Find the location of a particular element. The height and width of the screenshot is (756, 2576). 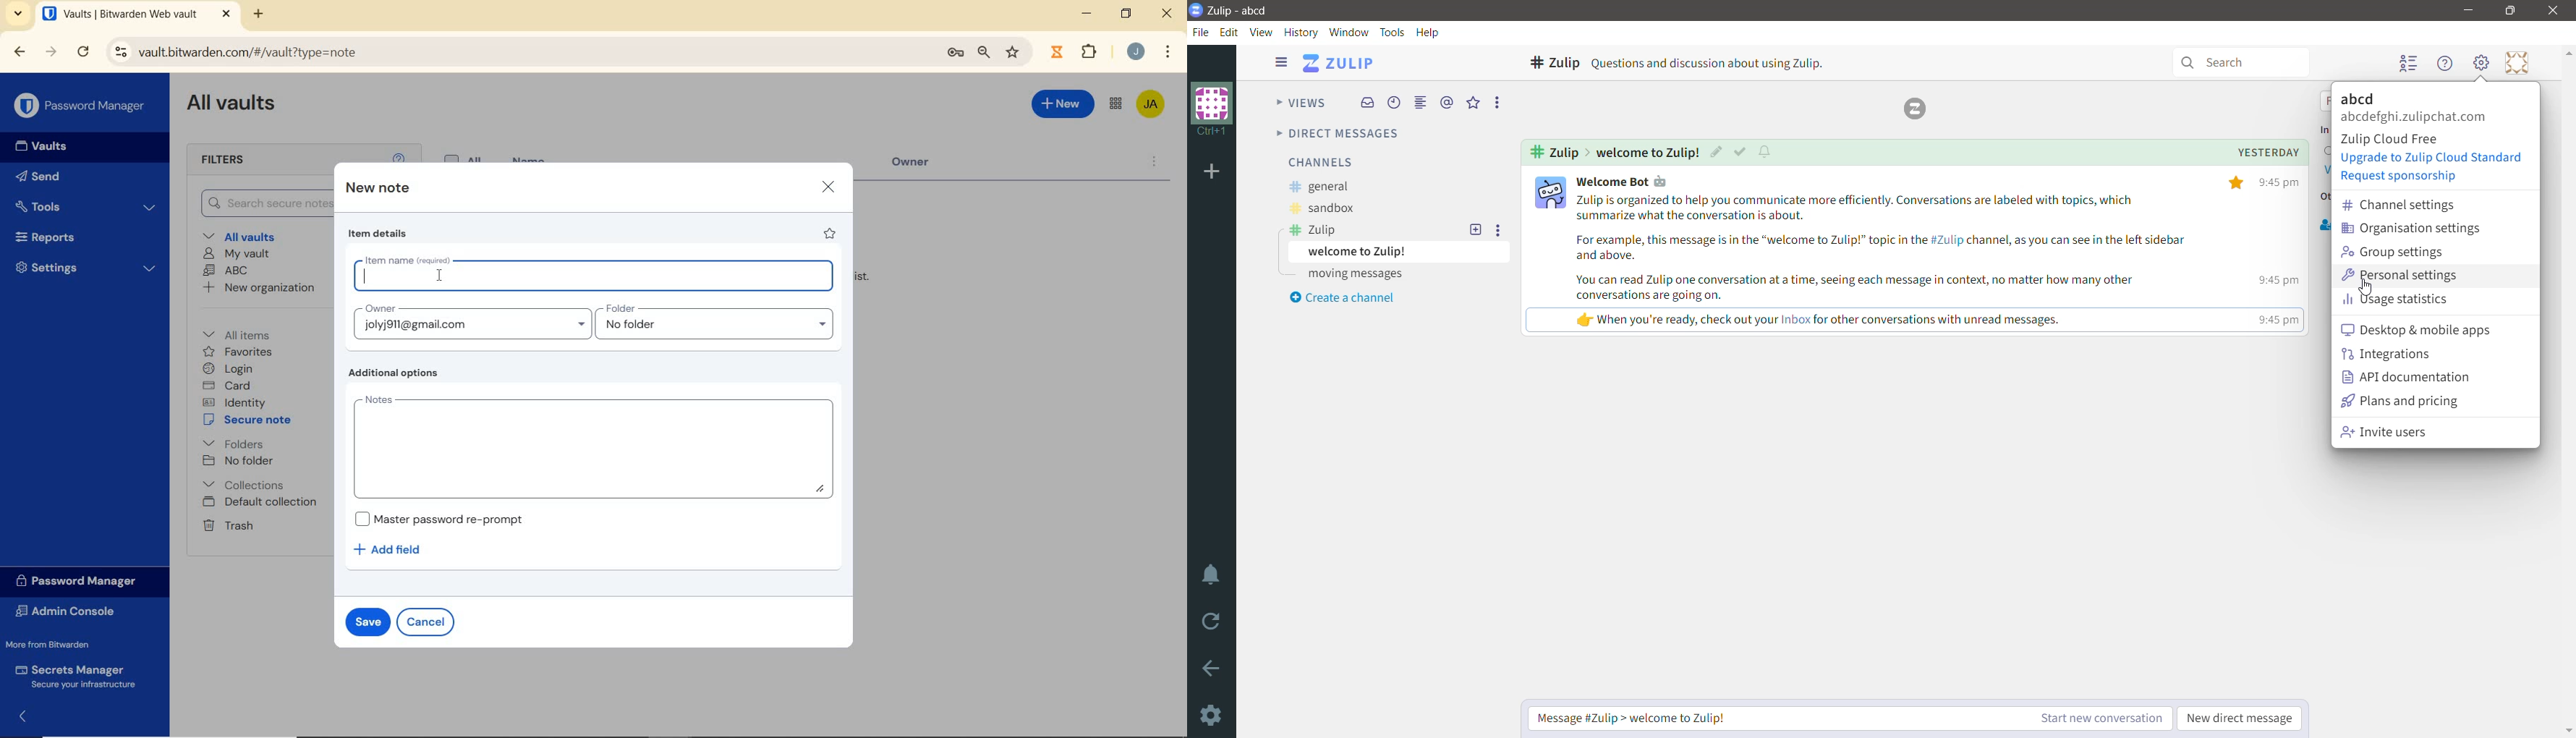

Channel - Zulip is located at coordinates (1551, 153).